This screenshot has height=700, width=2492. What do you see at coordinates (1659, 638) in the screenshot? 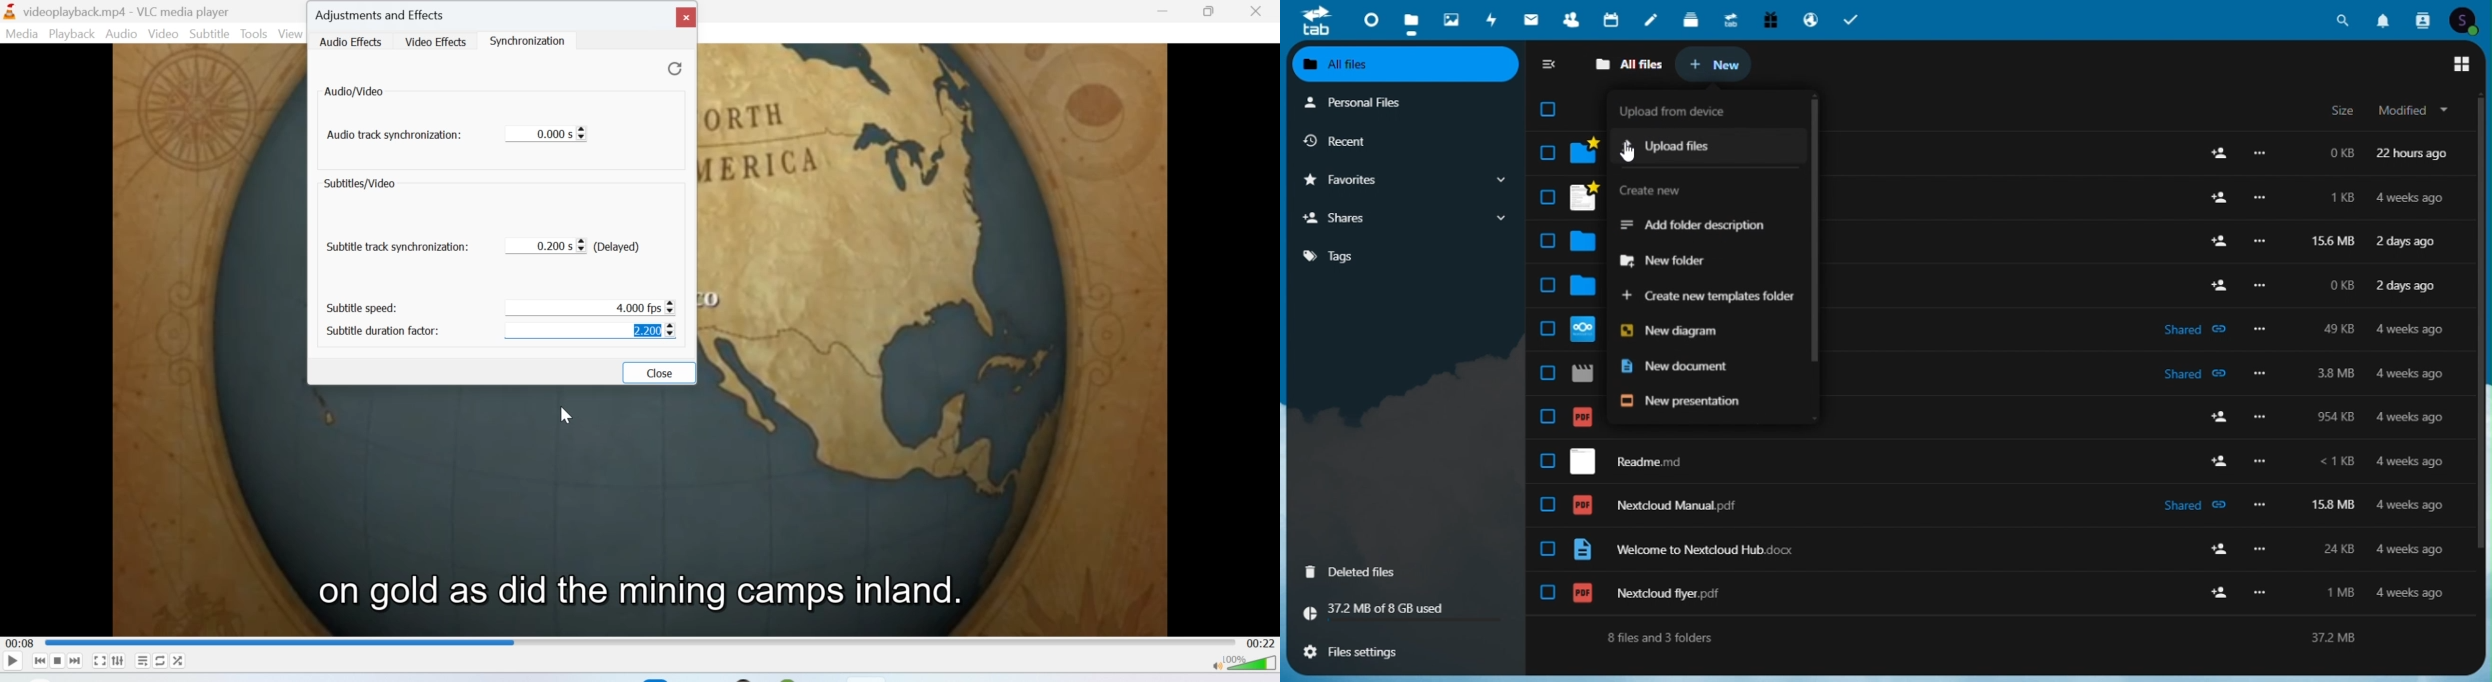
I see `8 files and 3 folders` at bounding box center [1659, 638].